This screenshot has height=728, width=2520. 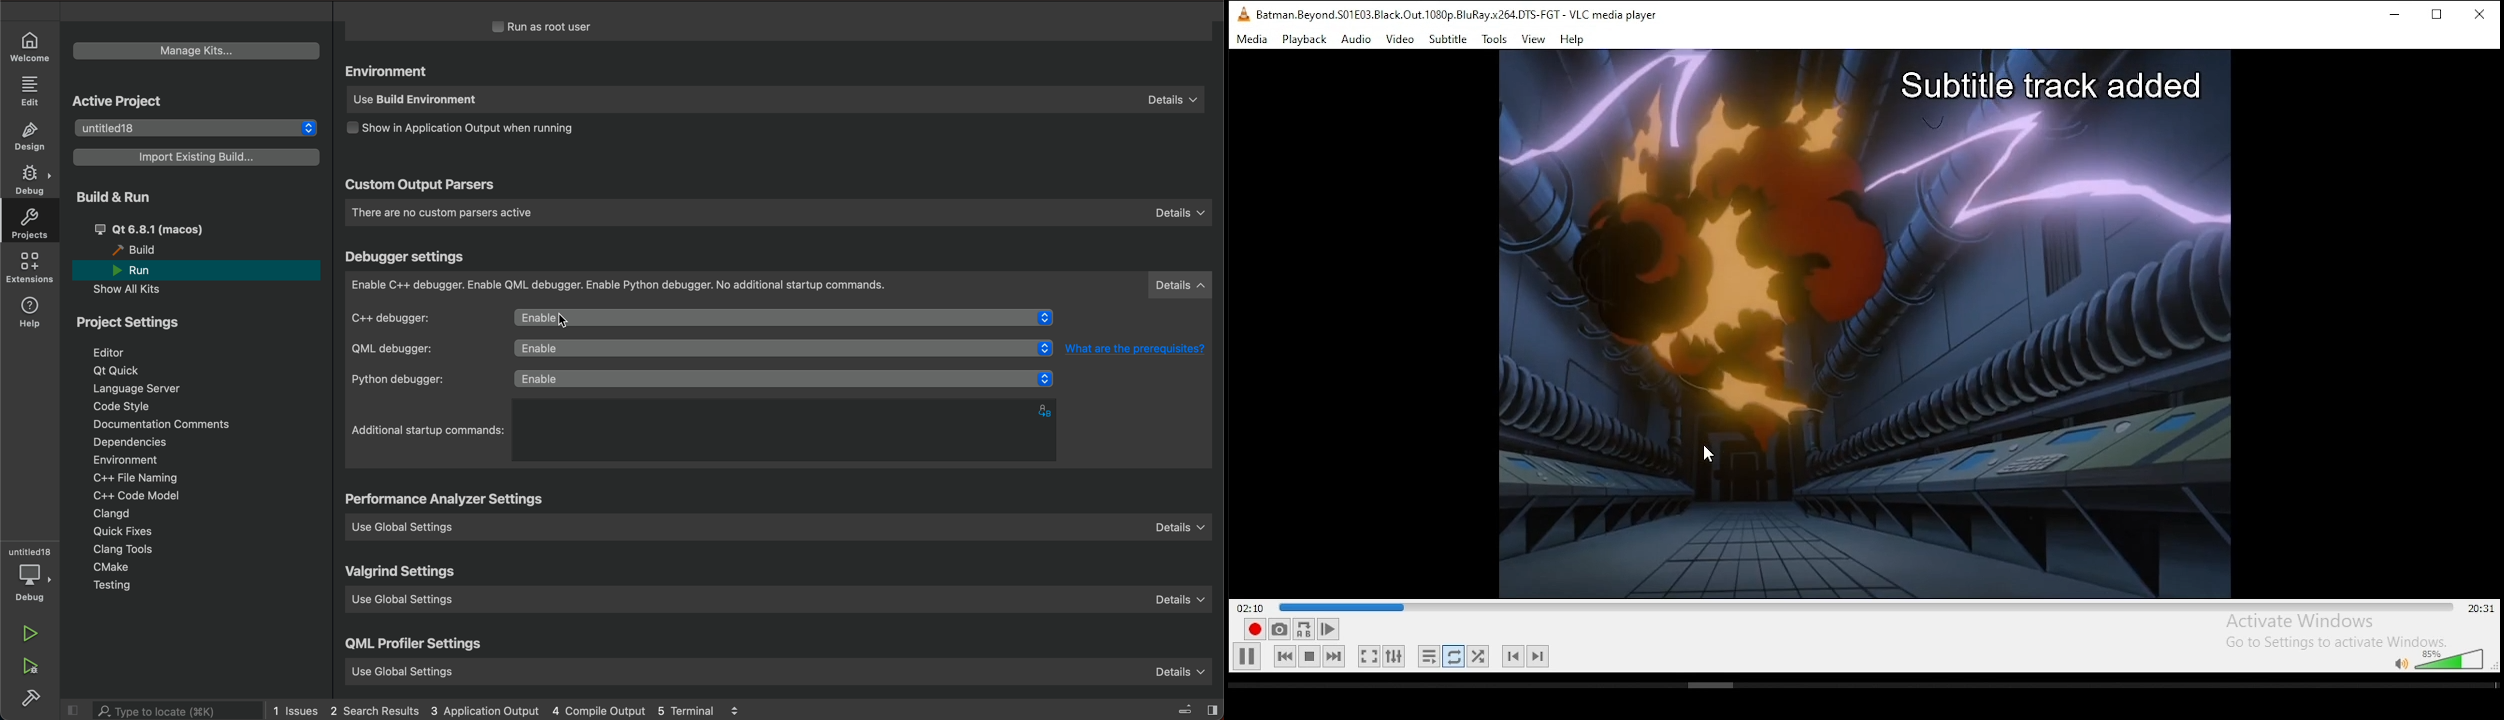 What do you see at coordinates (34, 583) in the screenshot?
I see `debug` at bounding box center [34, 583].